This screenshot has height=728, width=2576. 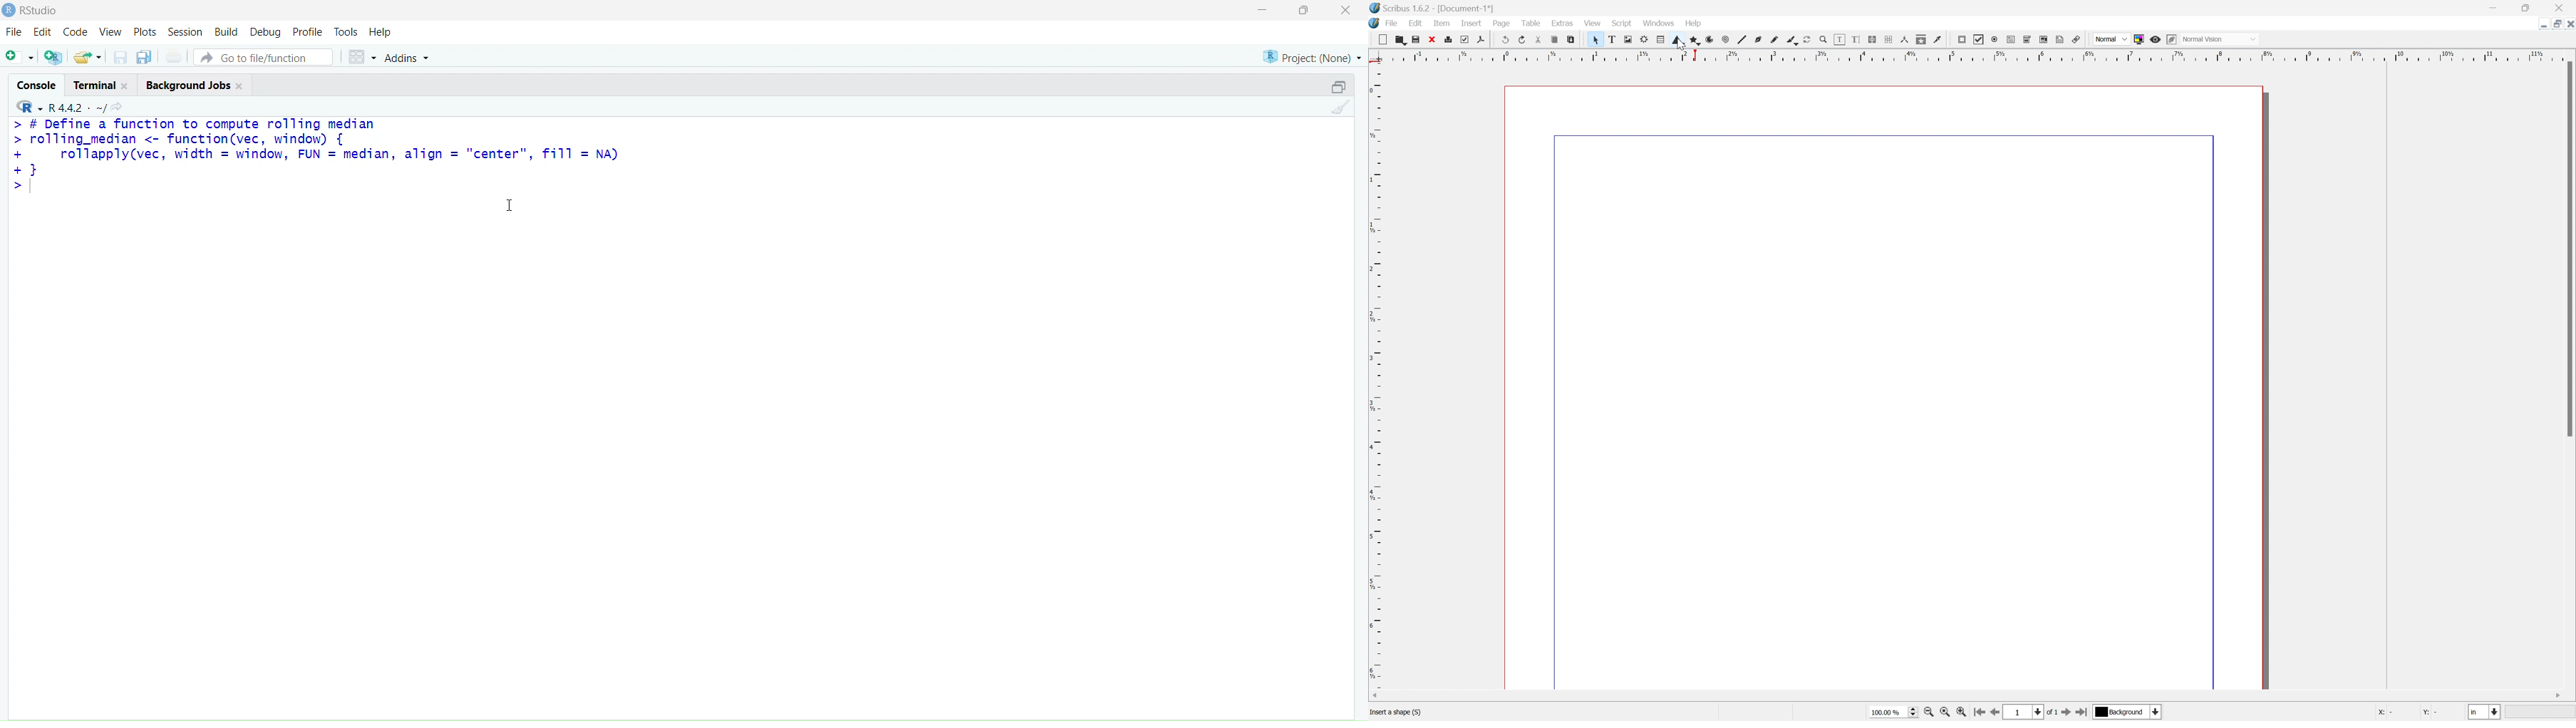 What do you see at coordinates (20, 57) in the screenshot?
I see `add file as` at bounding box center [20, 57].